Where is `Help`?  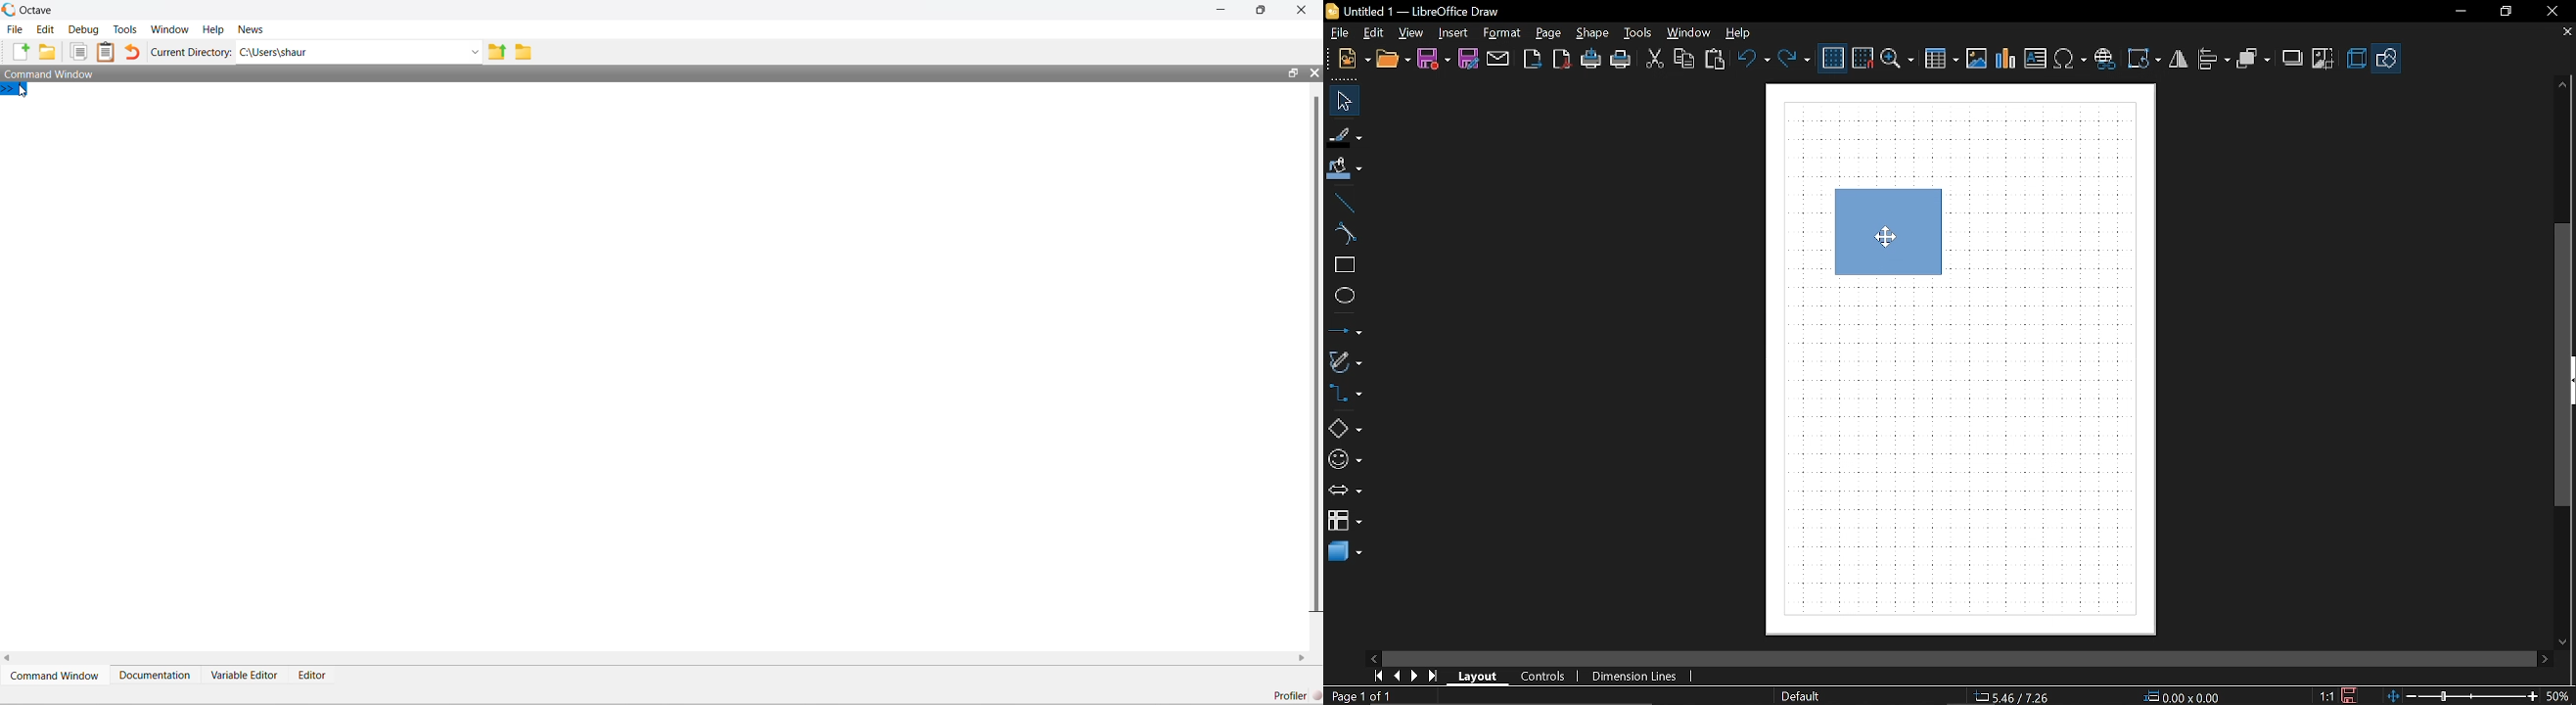 Help is located at coordinates (1745, 32).